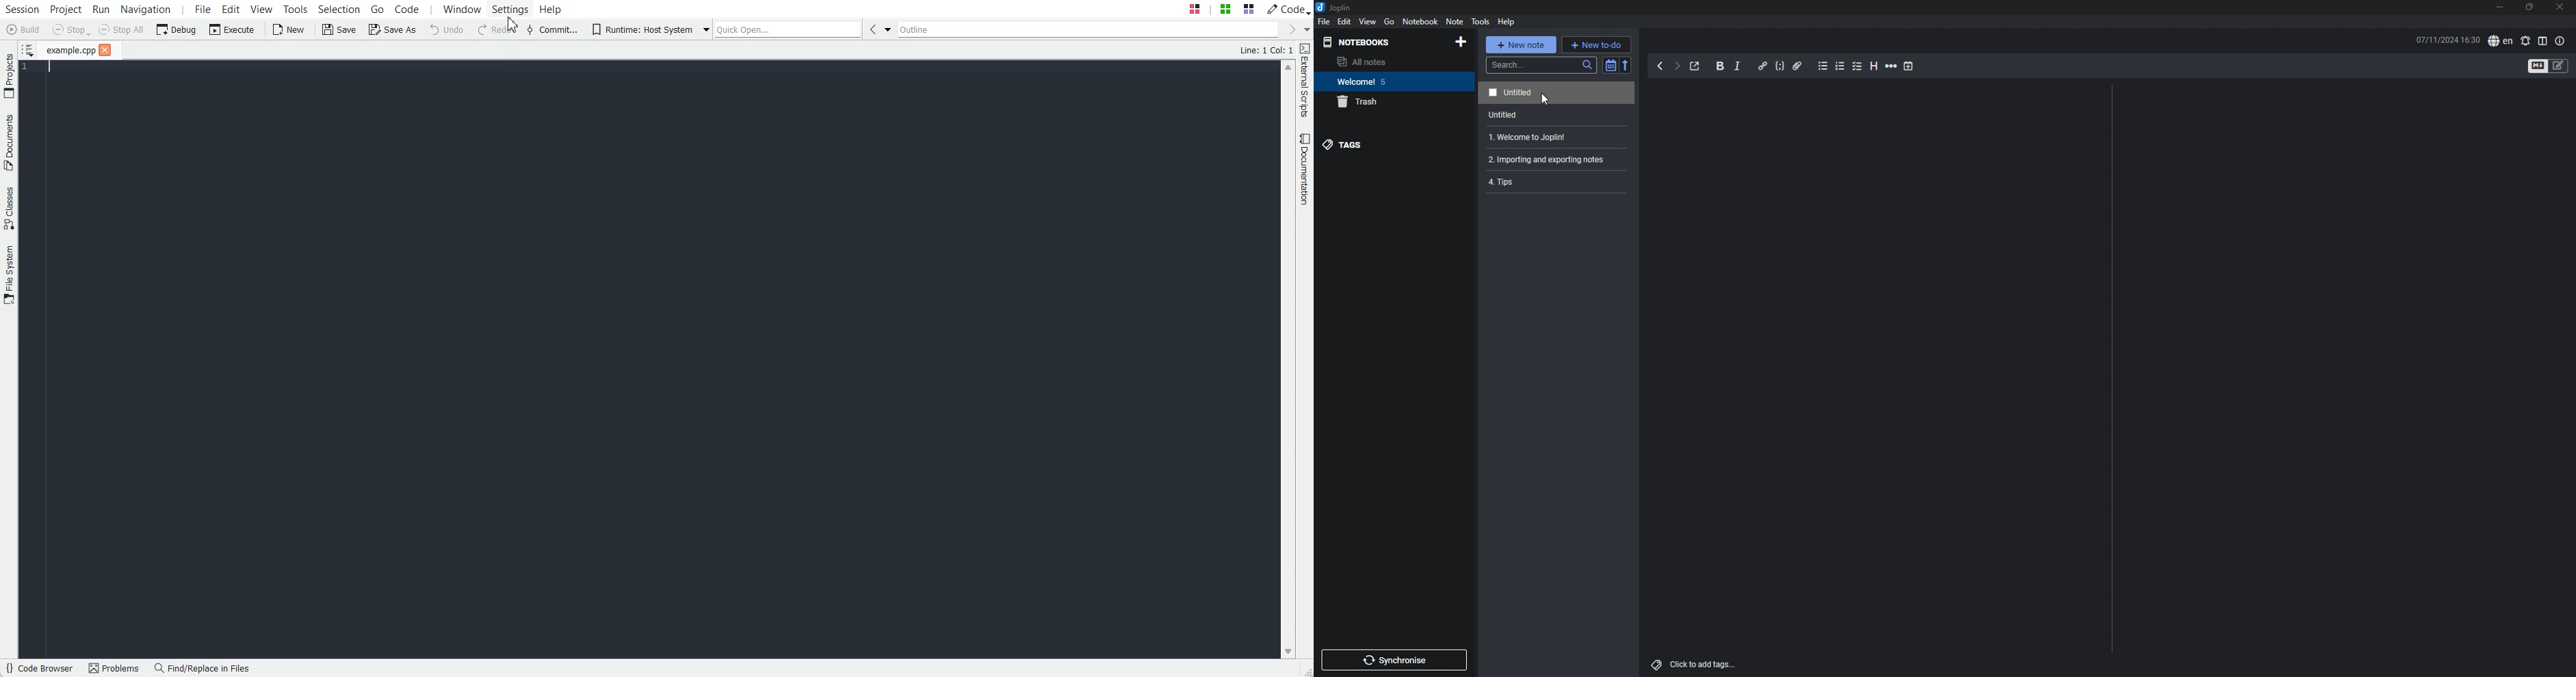 This screenshot has height=700, width=2576. I want to click on Project, so click(65, 9).